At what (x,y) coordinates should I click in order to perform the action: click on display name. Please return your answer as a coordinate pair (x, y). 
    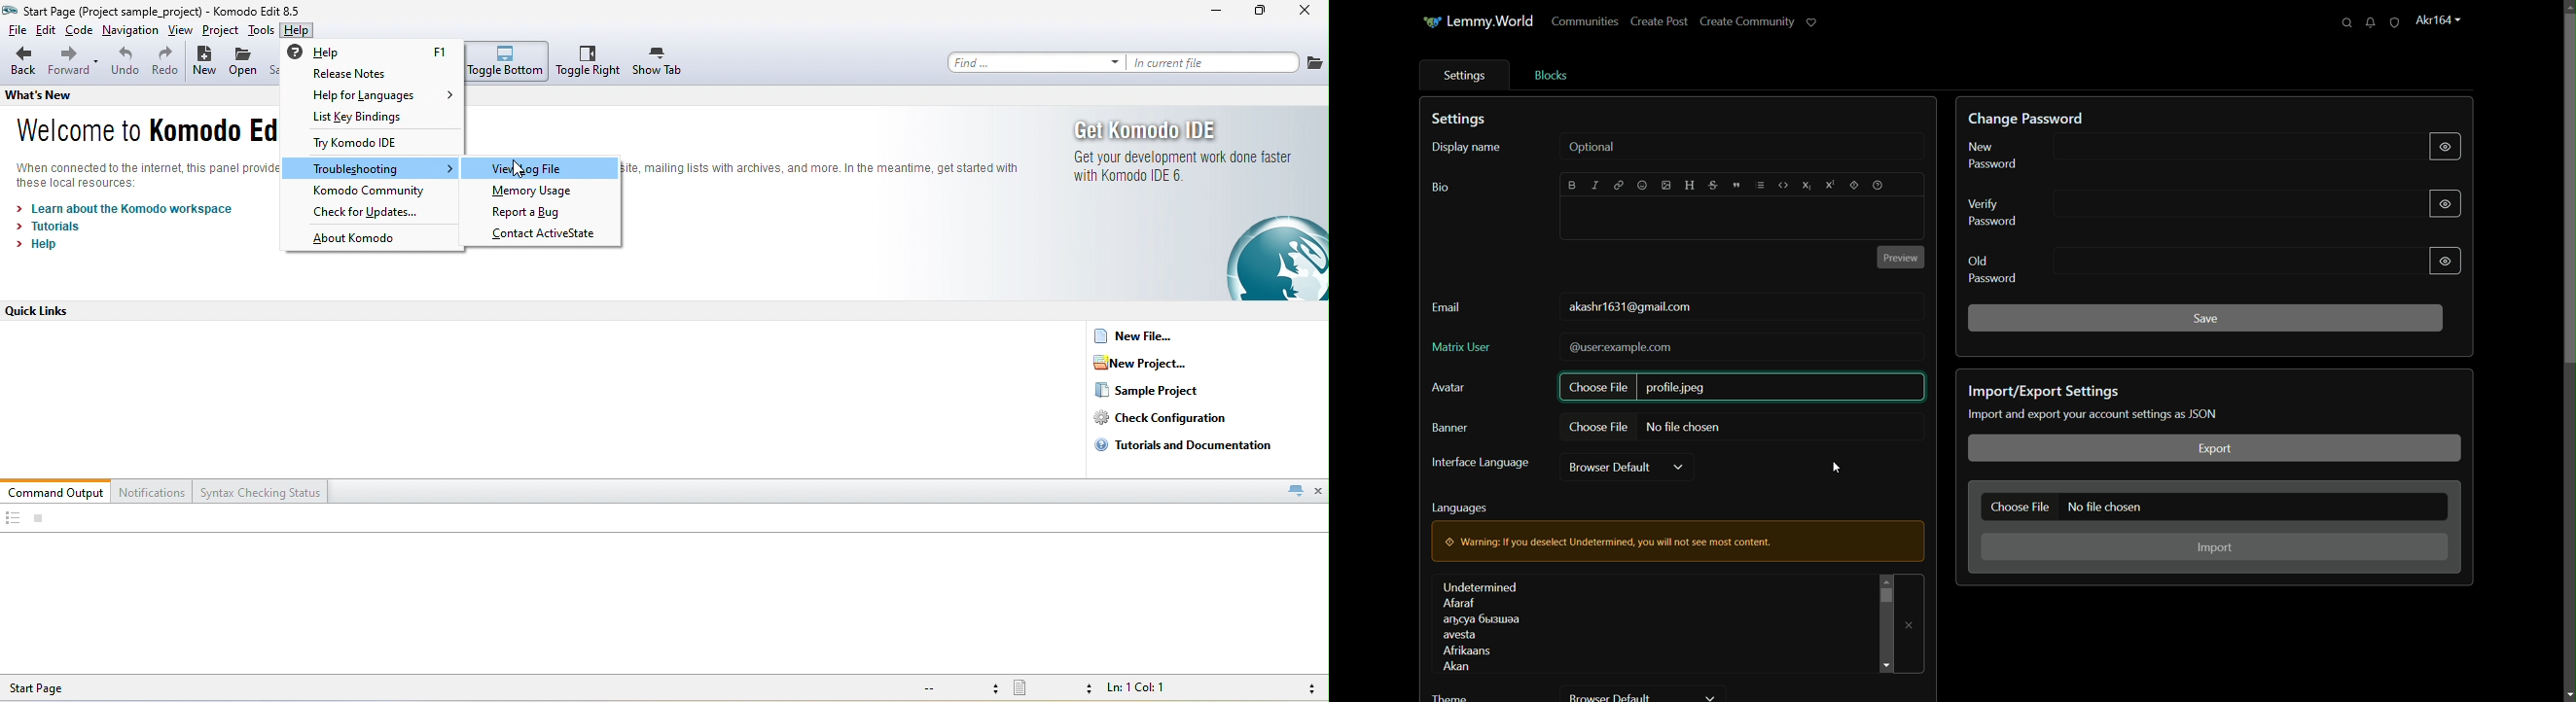
    Looking at the image, I should click on (1465, 148).